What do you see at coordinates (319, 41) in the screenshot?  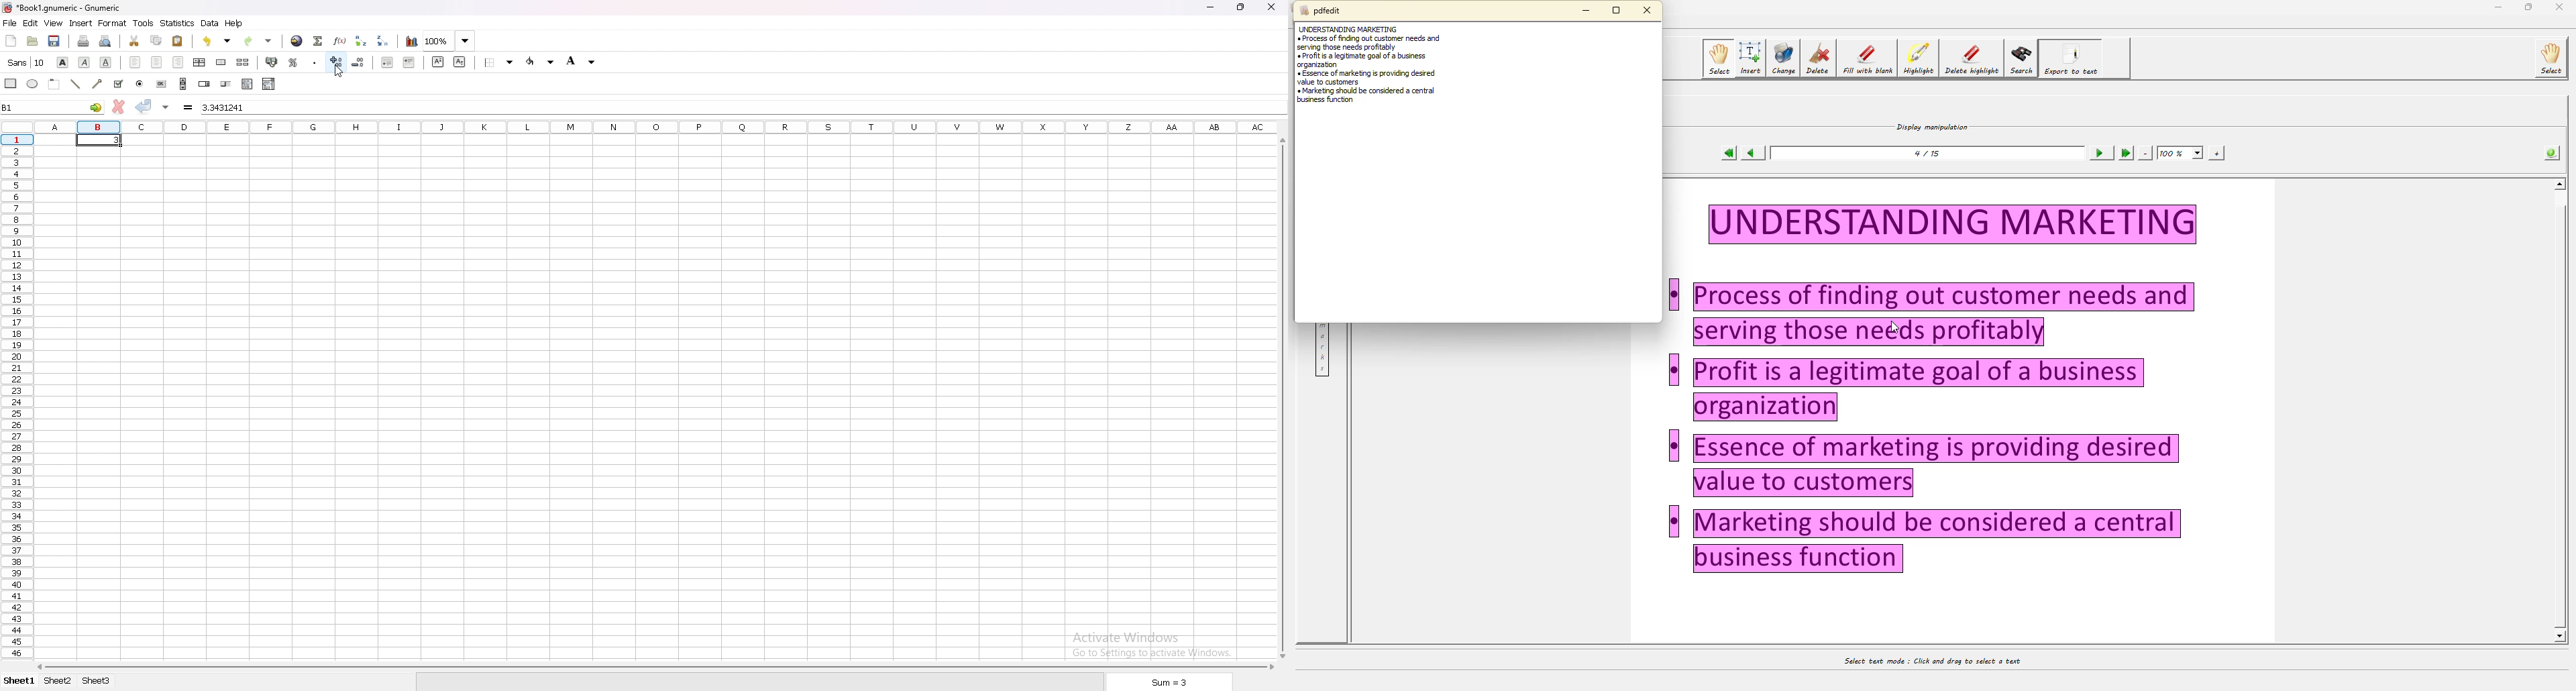 I see `summation` at bounding box center [319, 41].